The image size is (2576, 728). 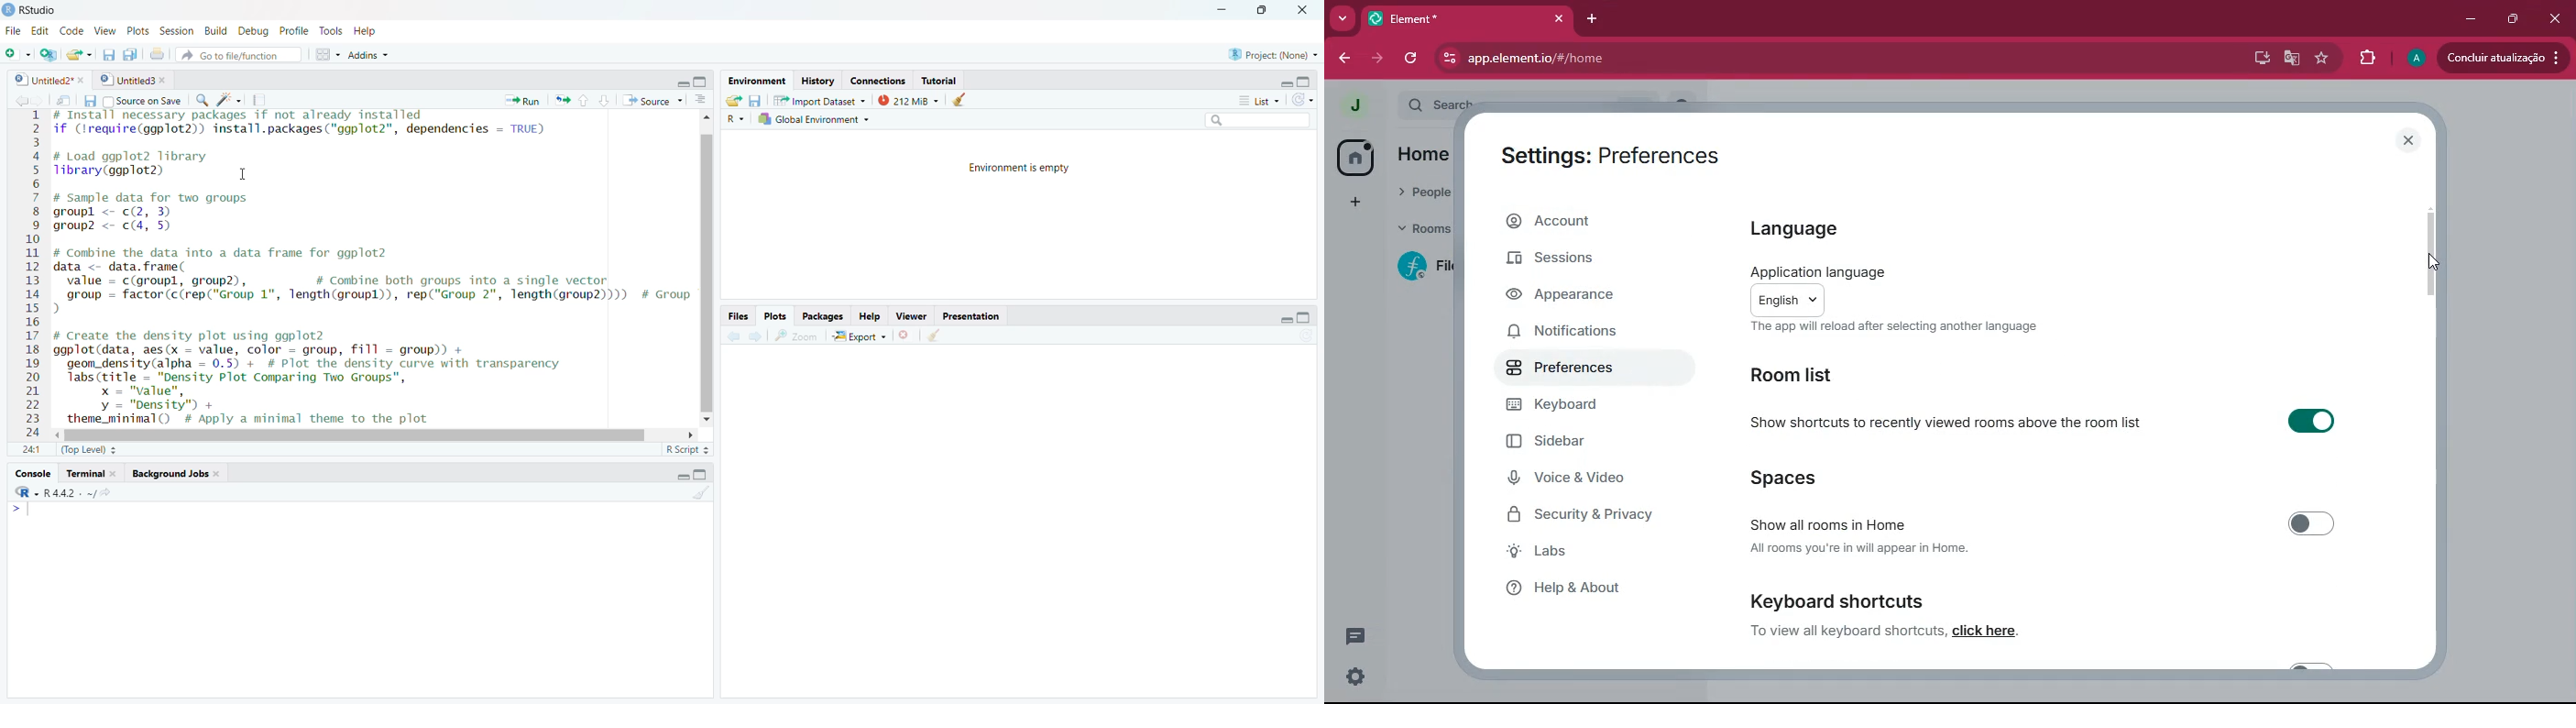 What do you see at coordinates (2509, 19) in the screenshot?
I see `maximize` at bounding box center [2509, 19].